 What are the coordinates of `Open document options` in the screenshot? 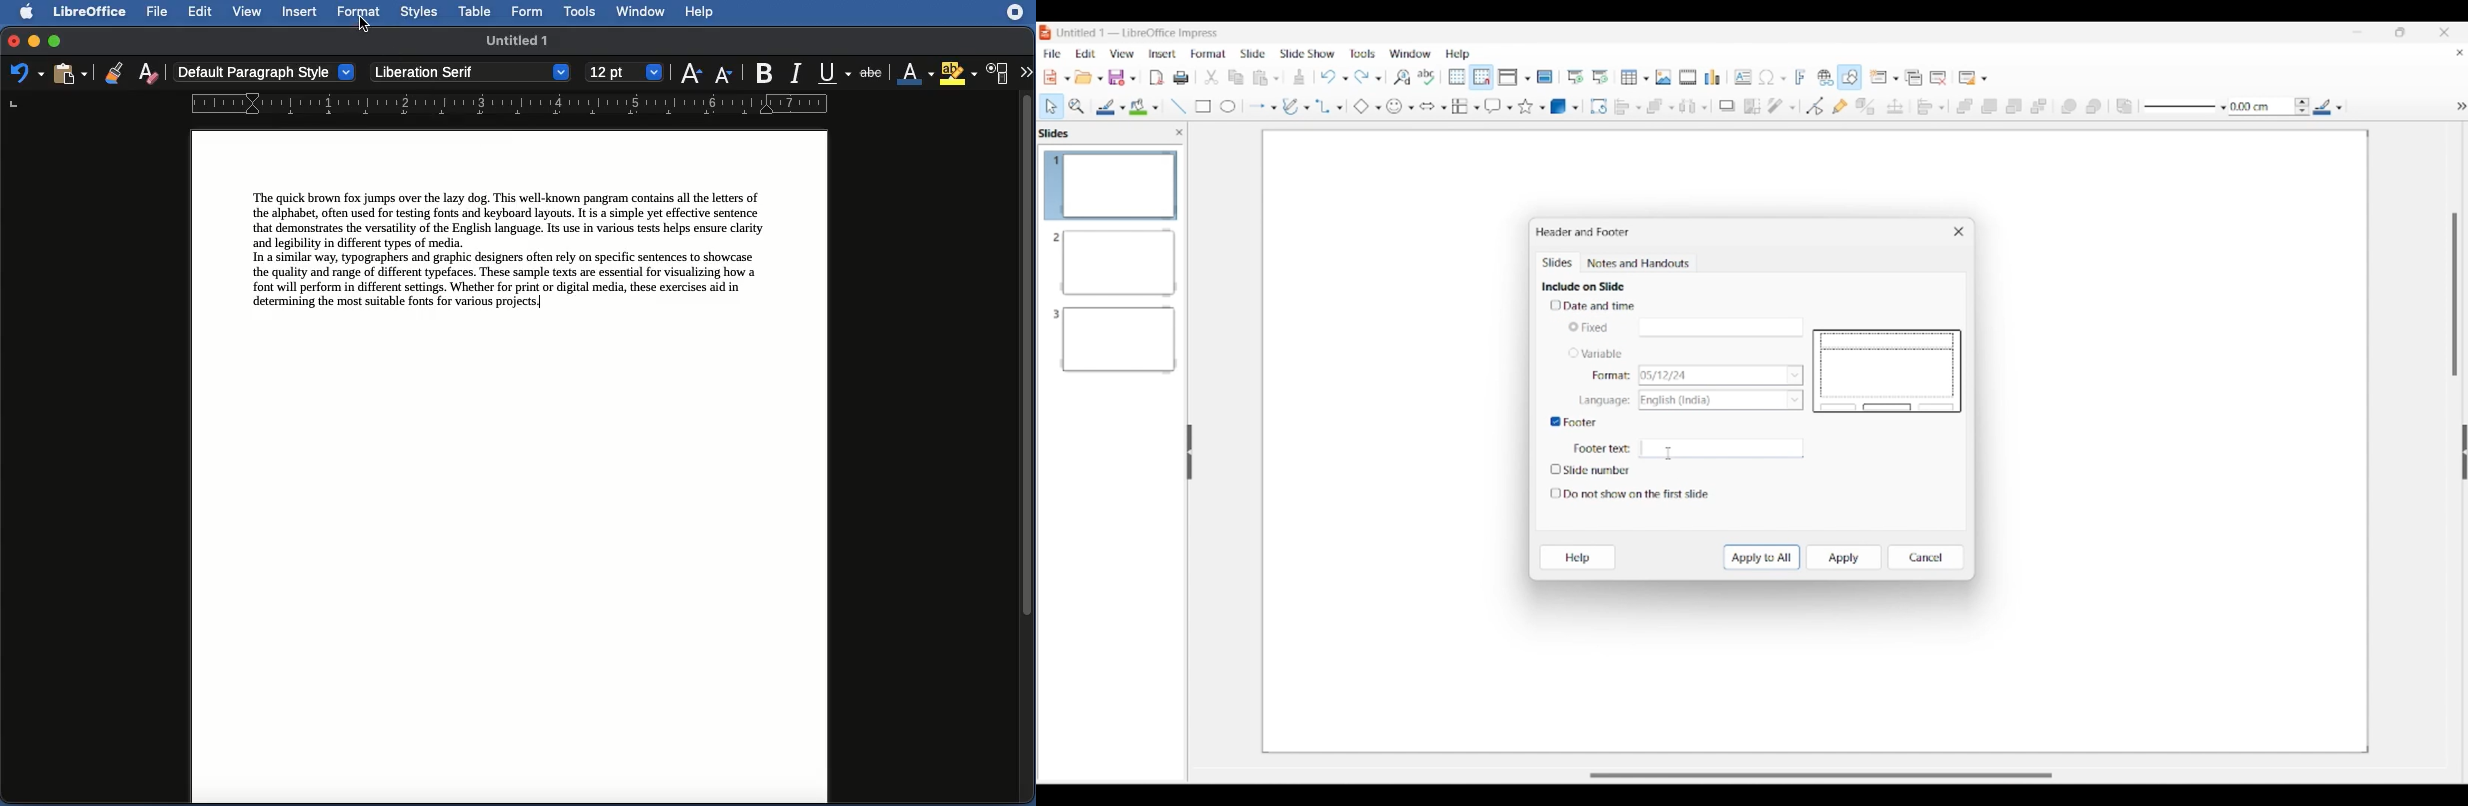 It's located at (1088, 77).